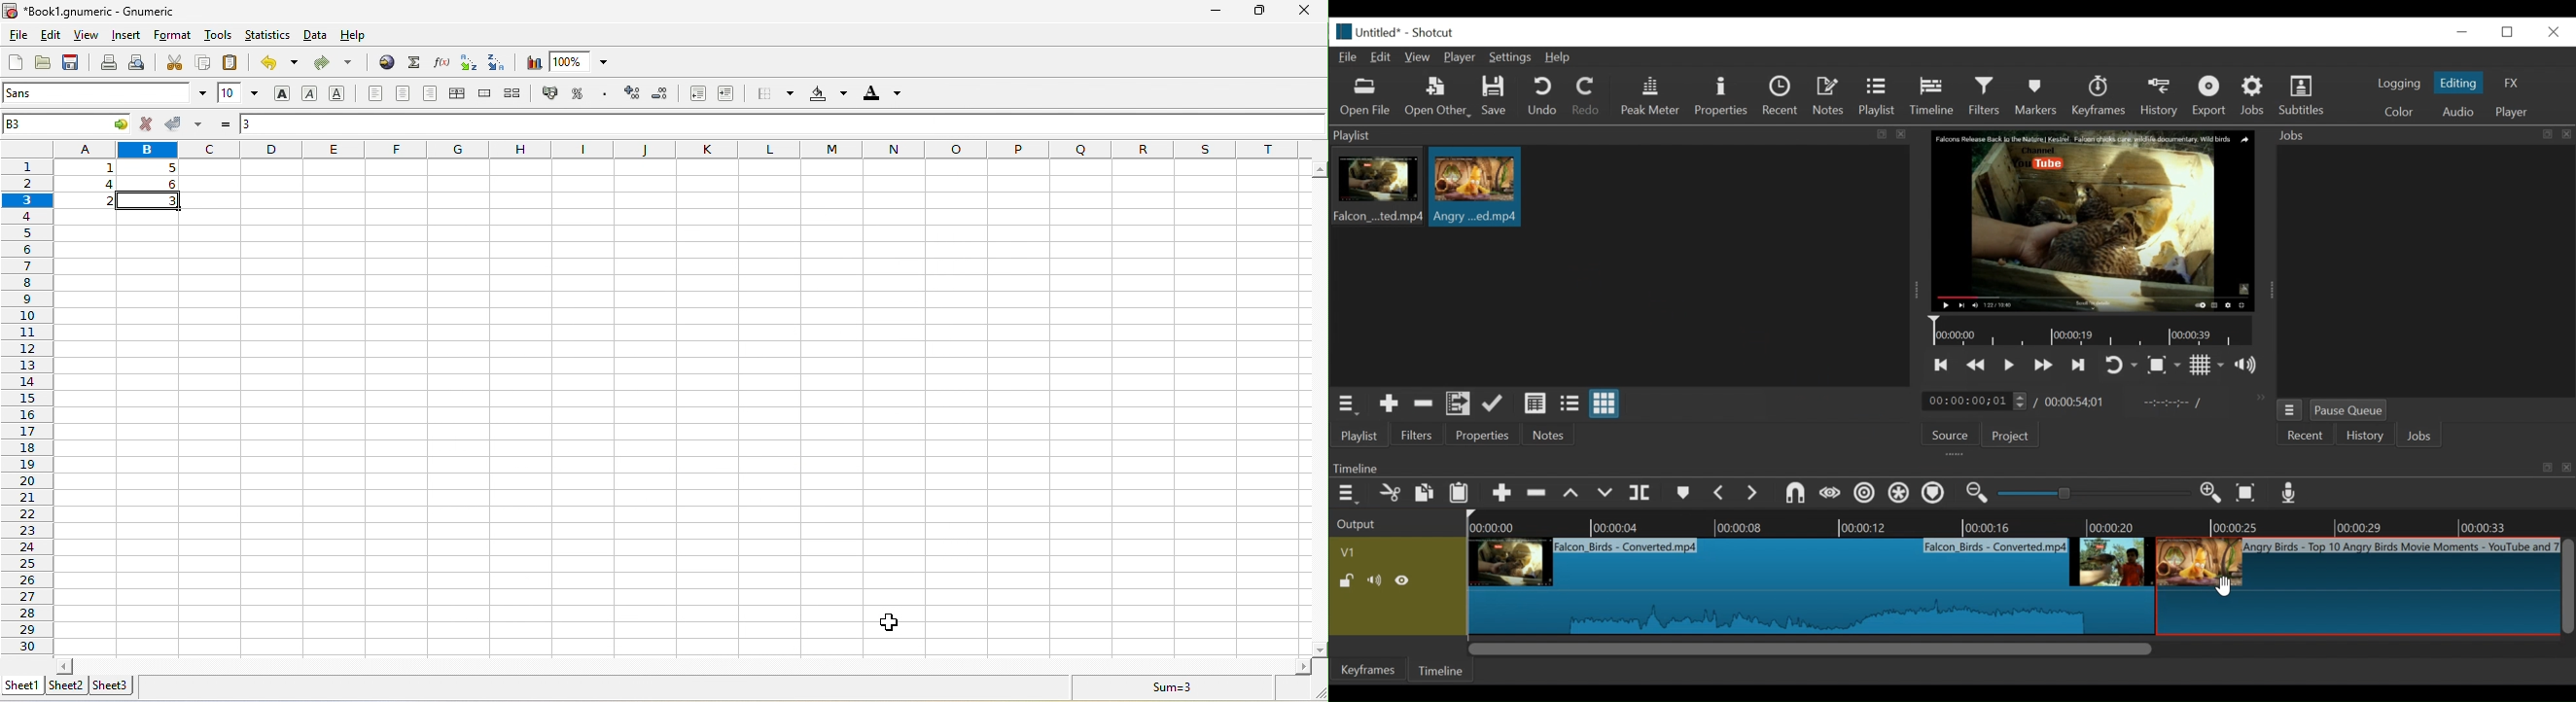  What do you see at coordinates (2512, 31) in the screenshot?
I see `restore` at bounding box center [2512, 31].